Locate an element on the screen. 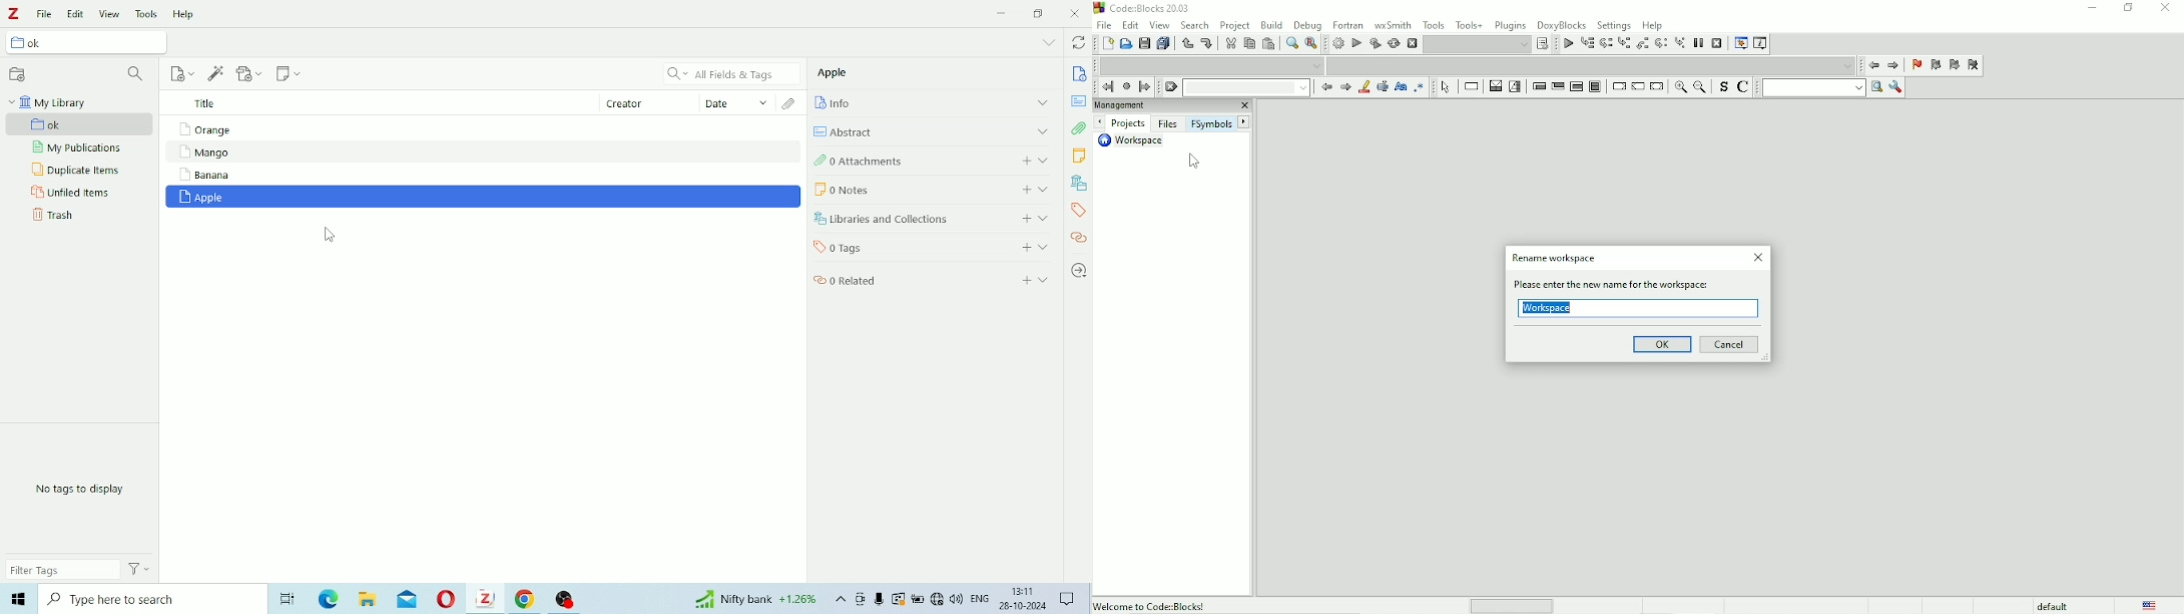 This screenshot has height=616, width=2184. Zotero is located at coordinates (485, 600).